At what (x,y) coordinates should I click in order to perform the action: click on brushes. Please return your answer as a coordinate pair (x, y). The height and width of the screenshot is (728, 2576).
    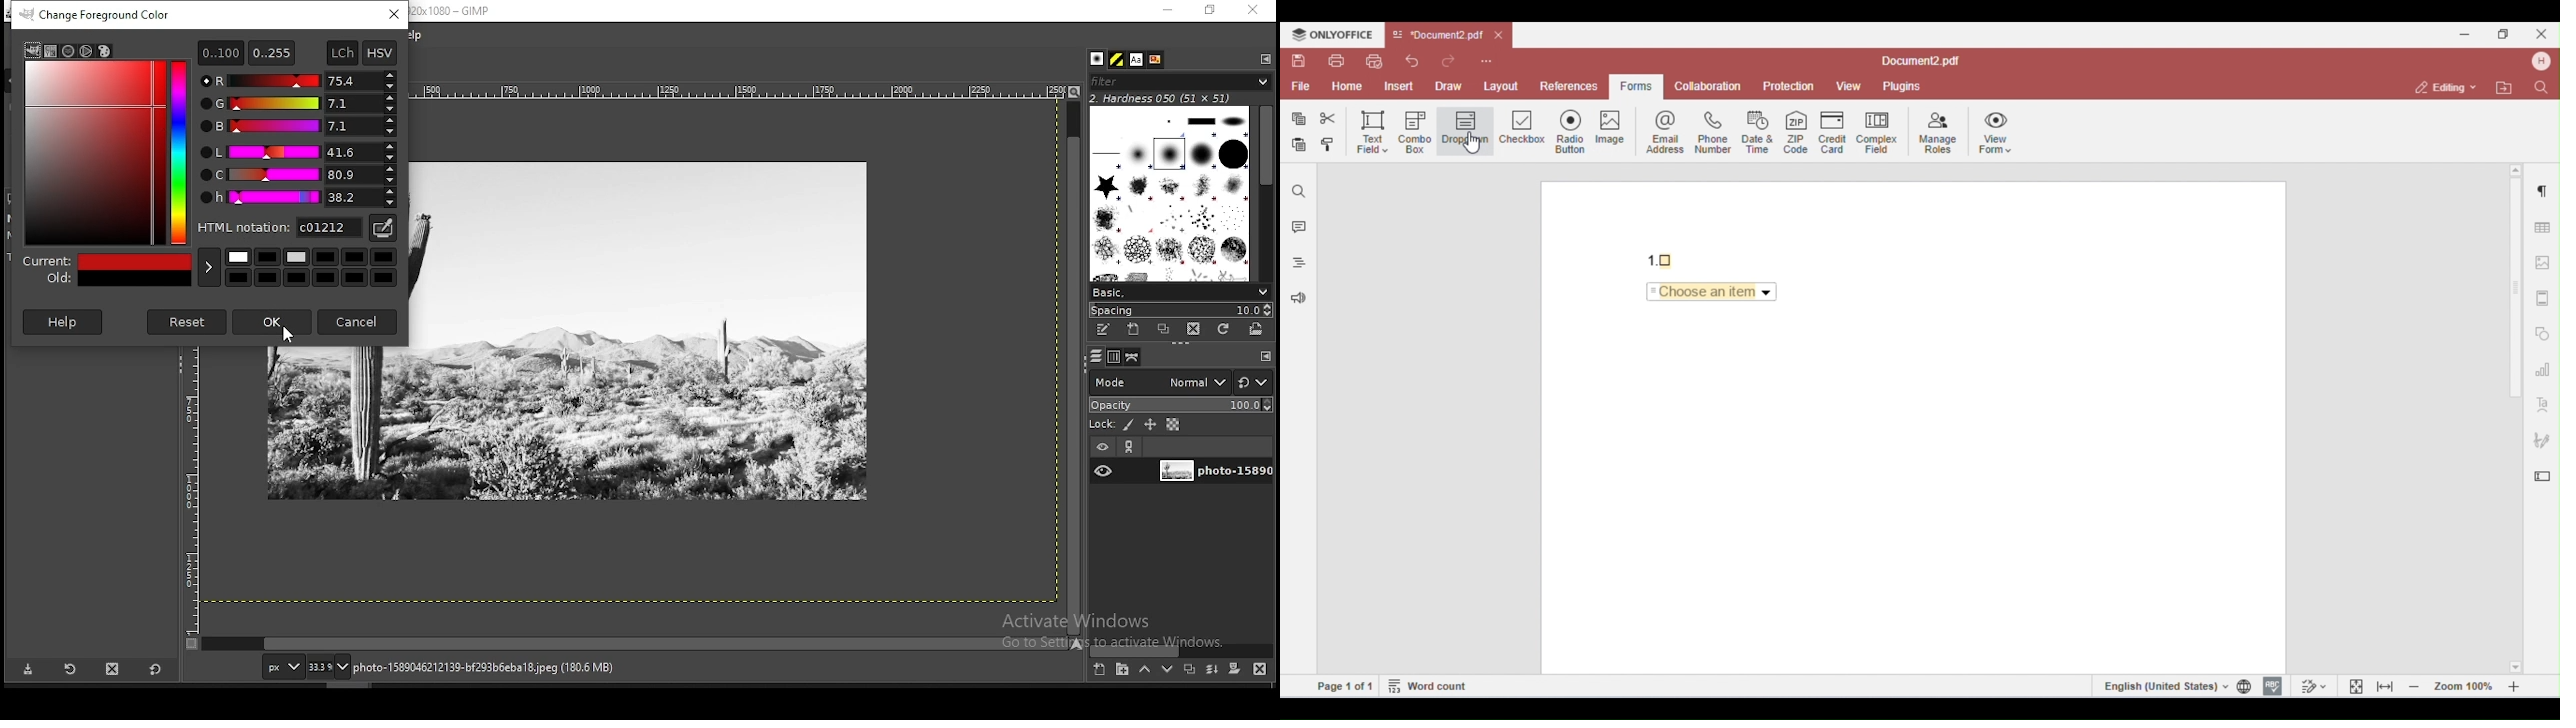
    Looking at the image, I should click on (1171, 193).